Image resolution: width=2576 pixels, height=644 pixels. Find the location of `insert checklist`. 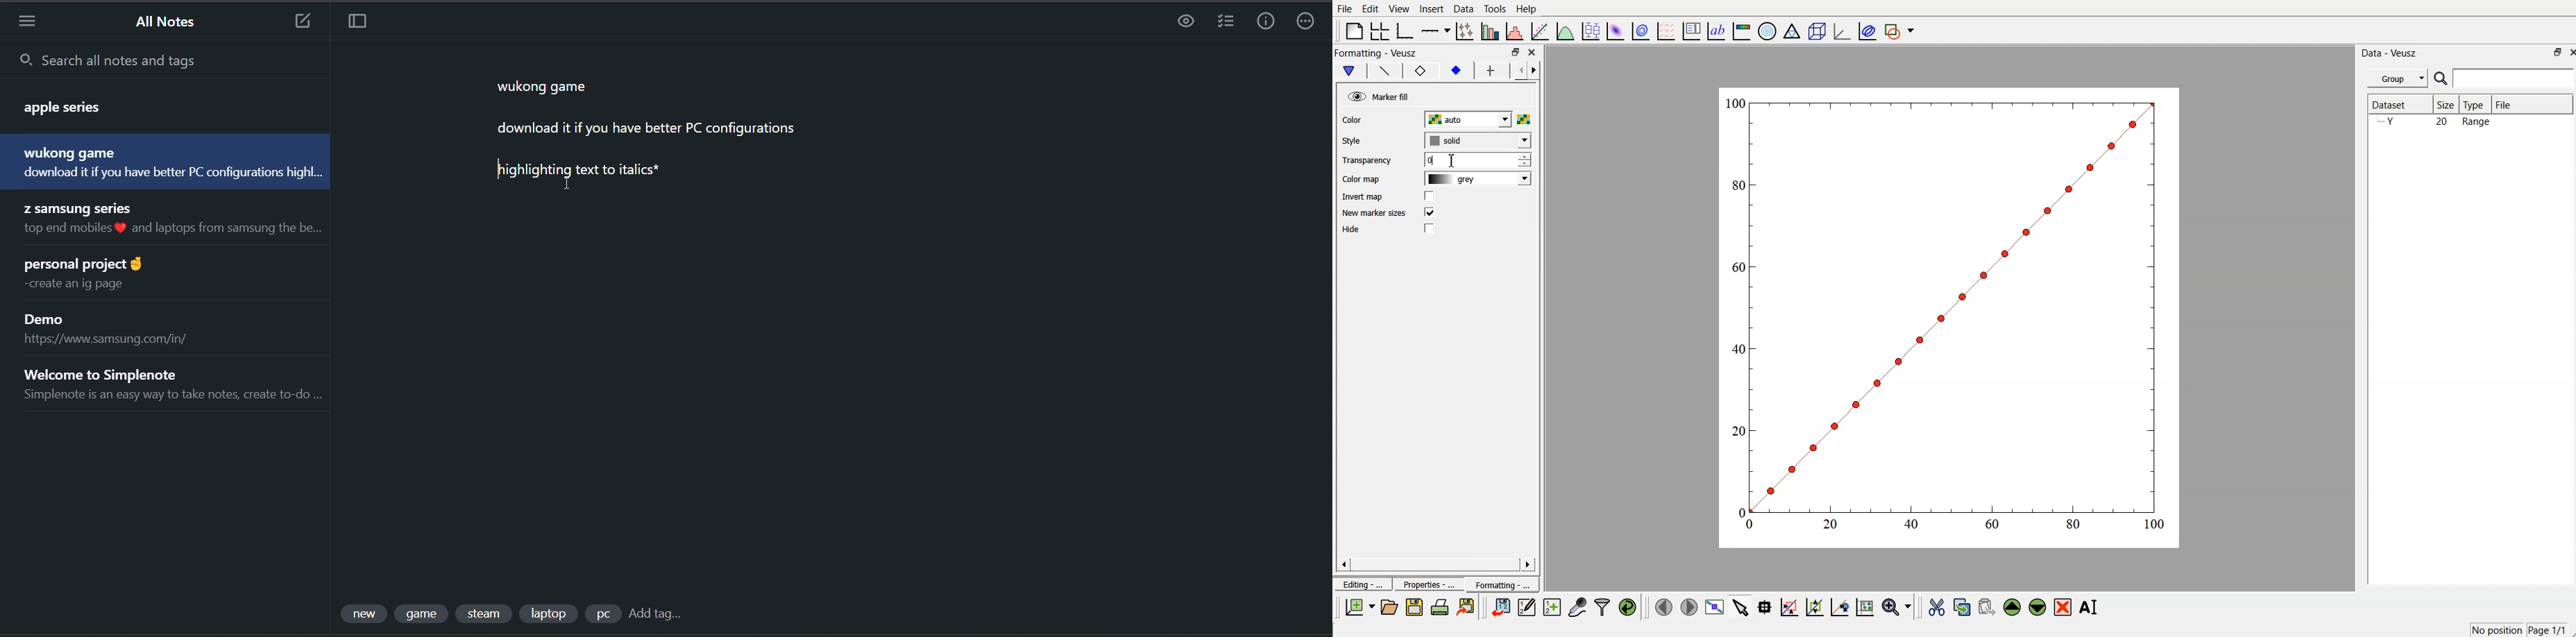

insert checklist is located at coordinates (1226, 20).